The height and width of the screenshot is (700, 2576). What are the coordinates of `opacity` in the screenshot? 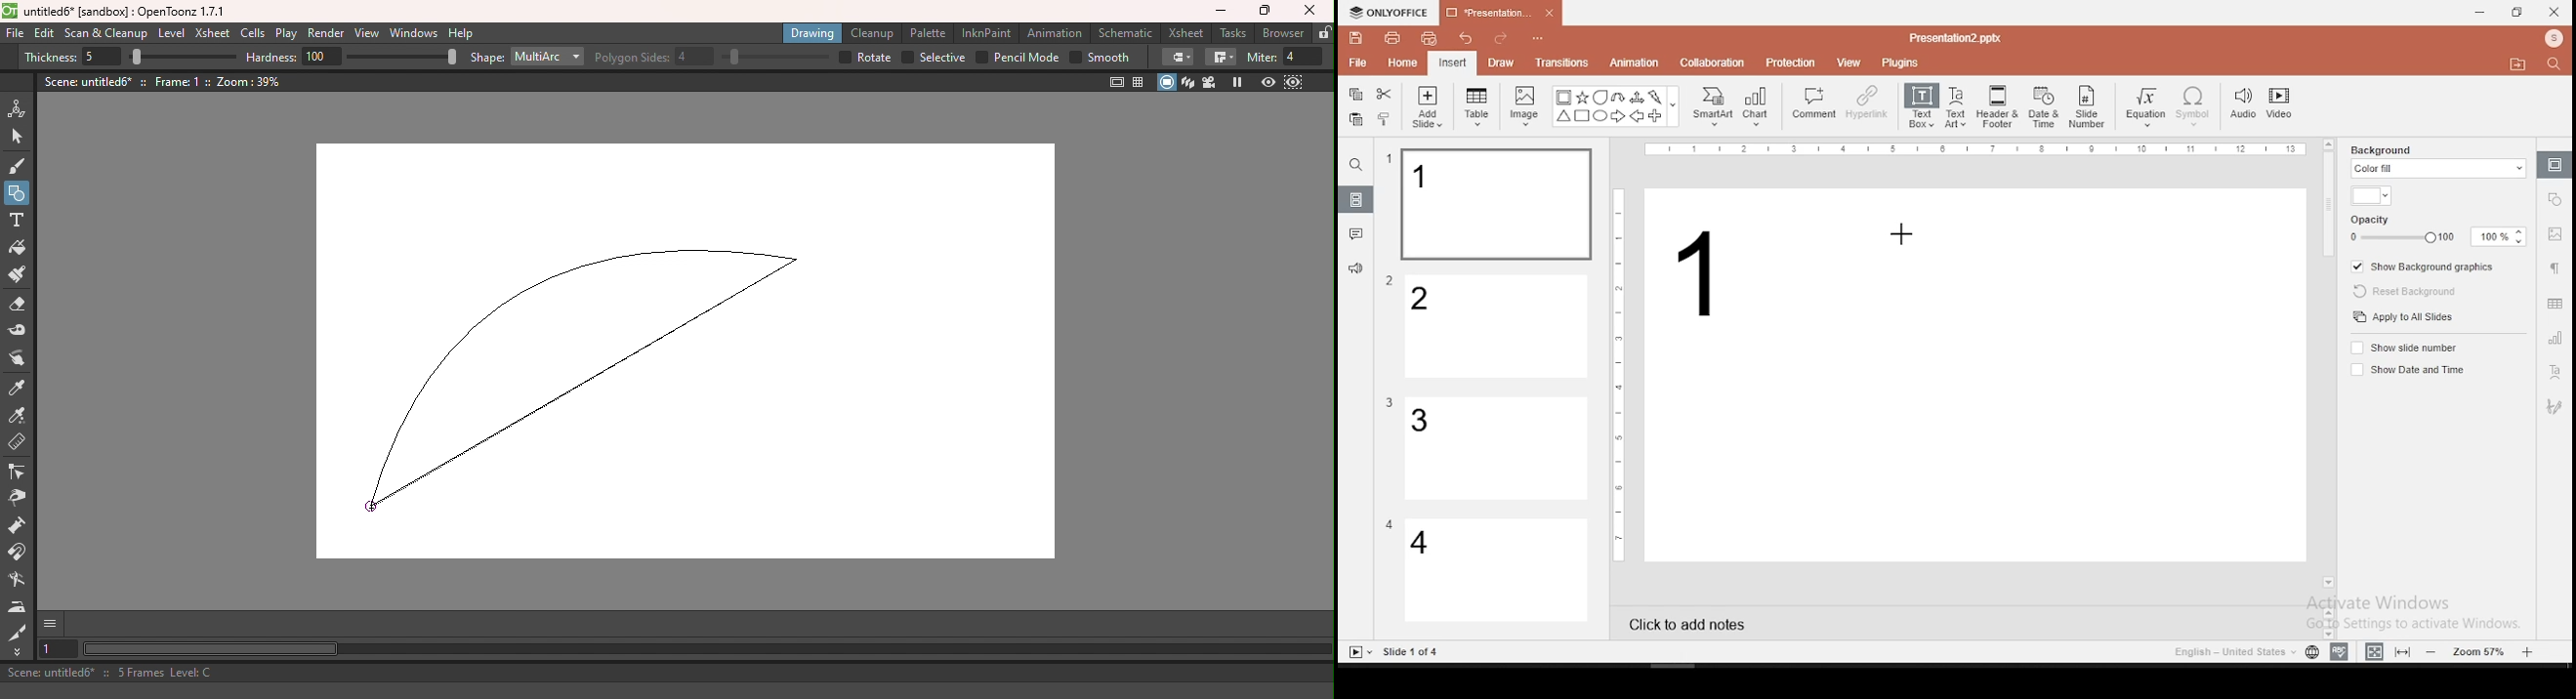 It's located at (2439, 230).